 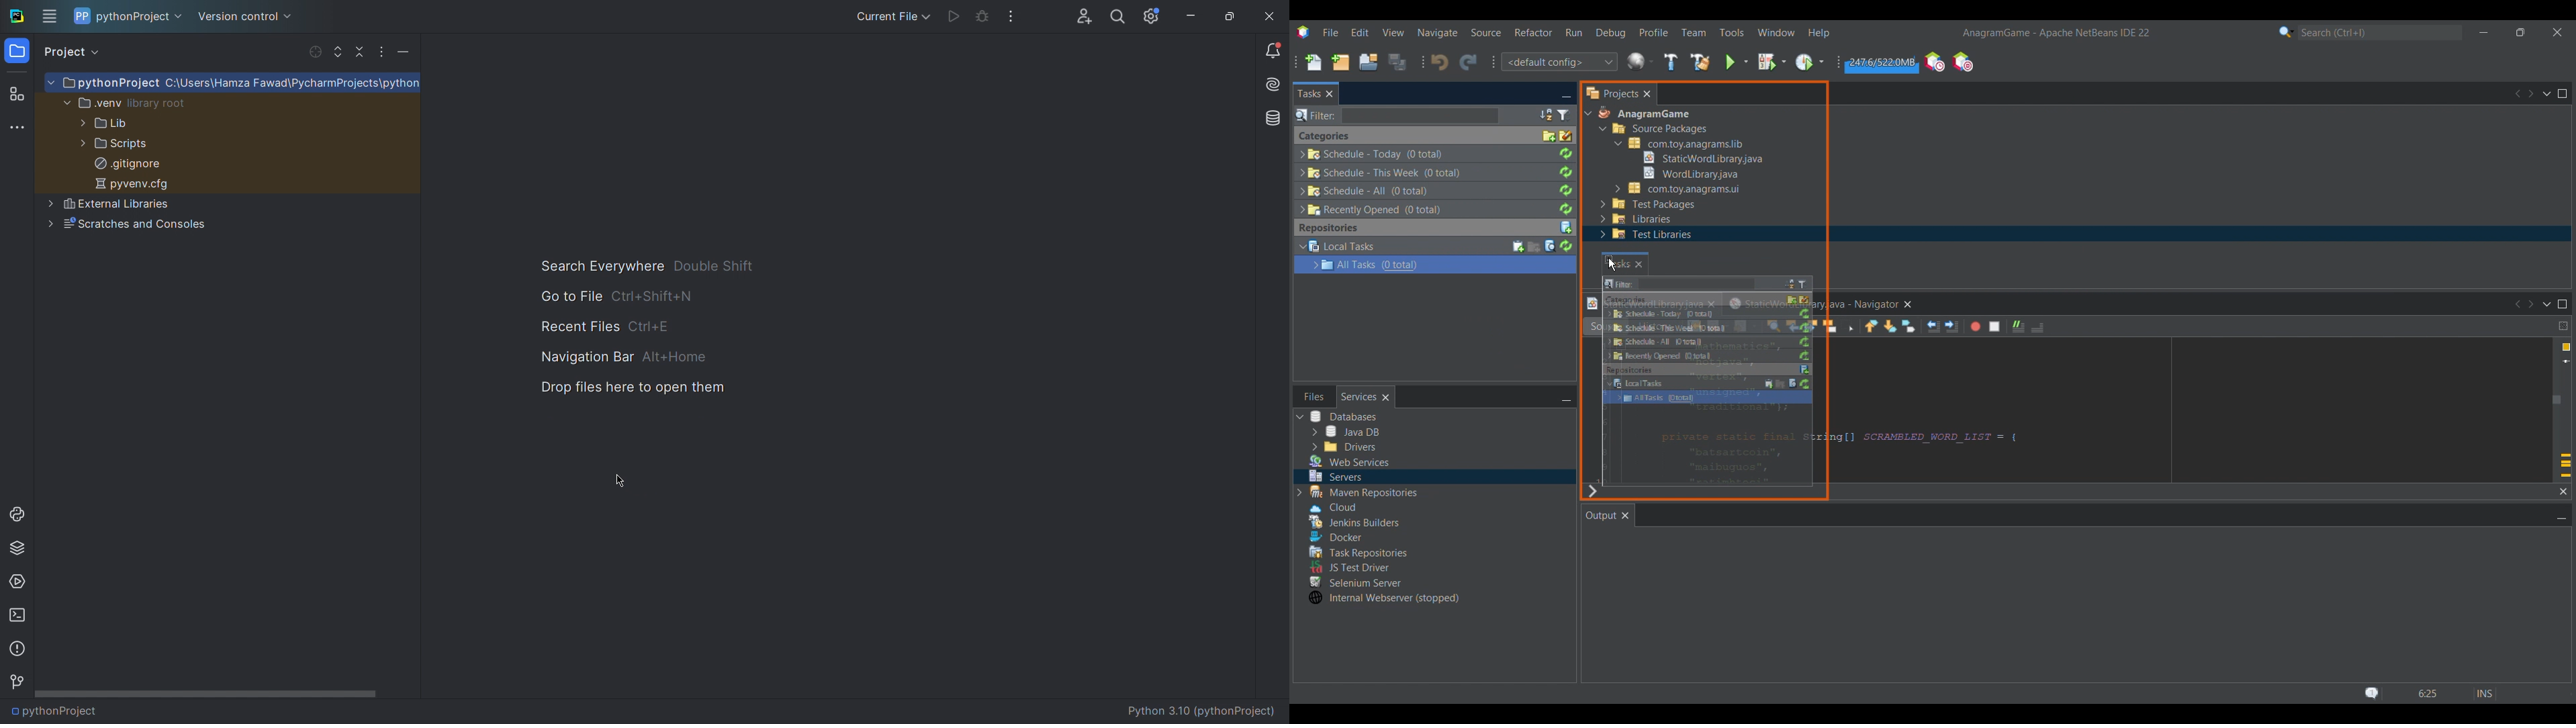 What do you see at coordinates (93, 711) in the screenshot?
I see `Python project` at bounding box center [93, 711].